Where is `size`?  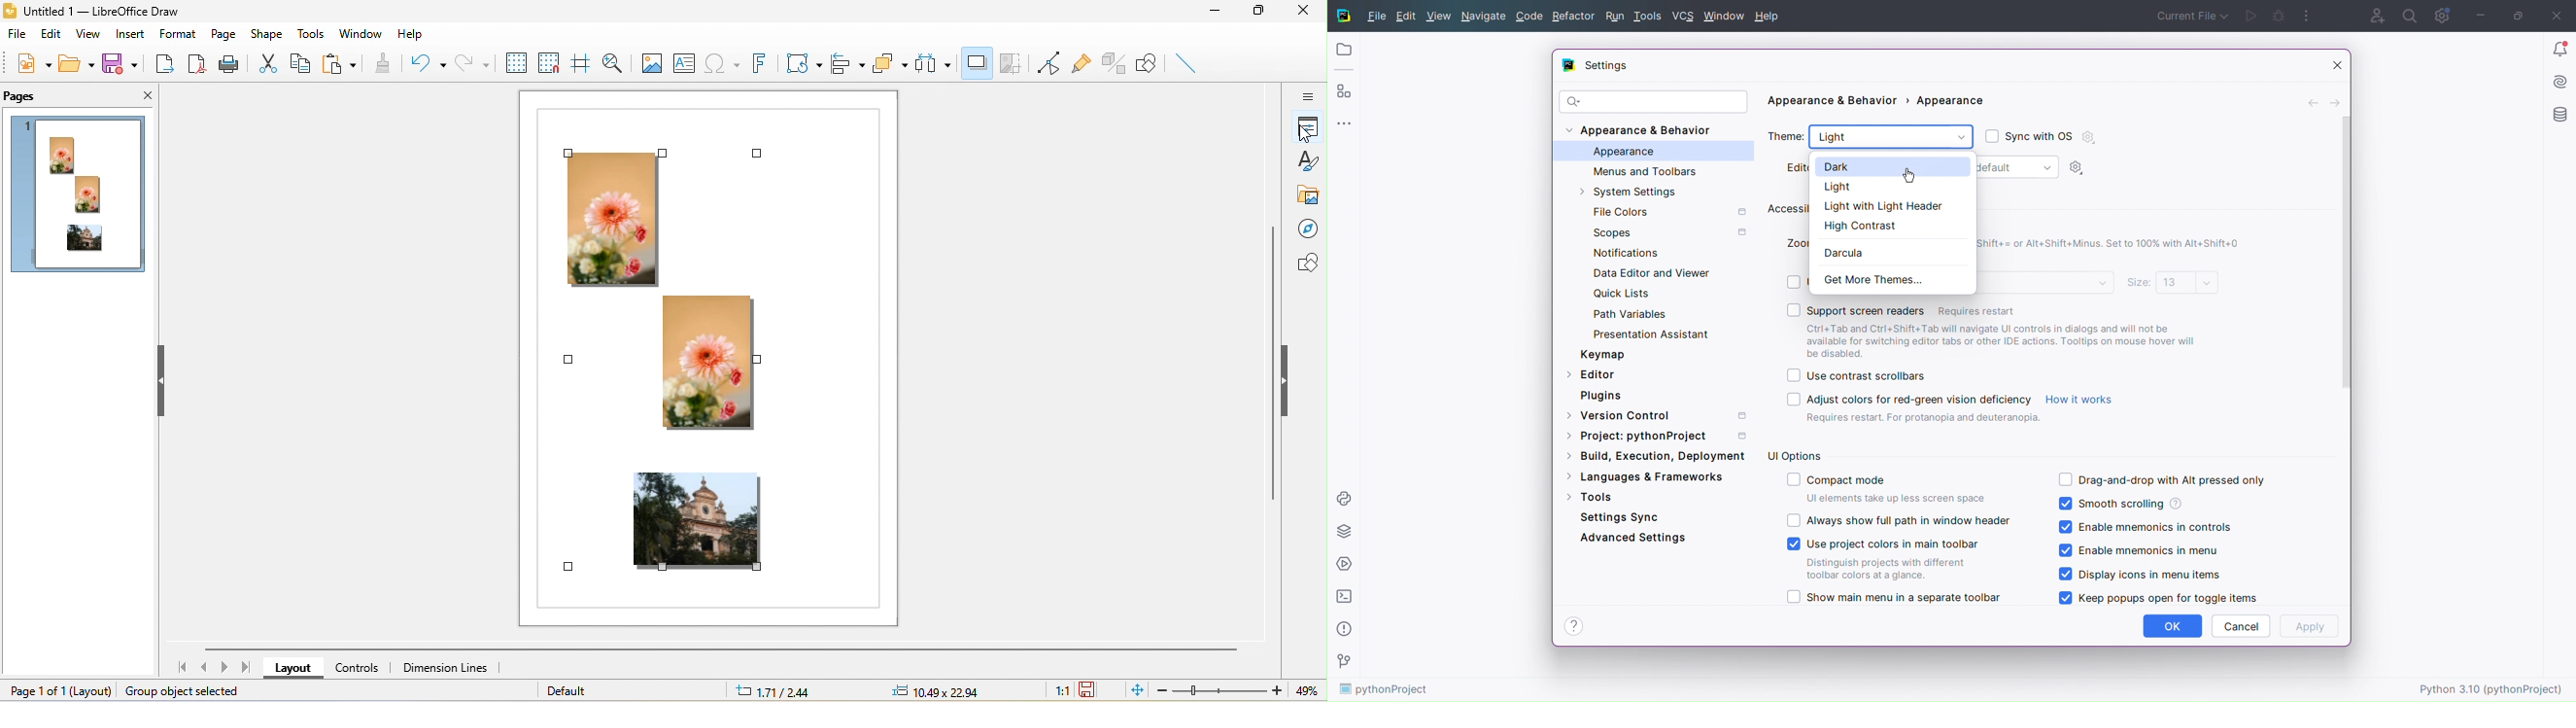
size is located at coordinates (2173, 283).